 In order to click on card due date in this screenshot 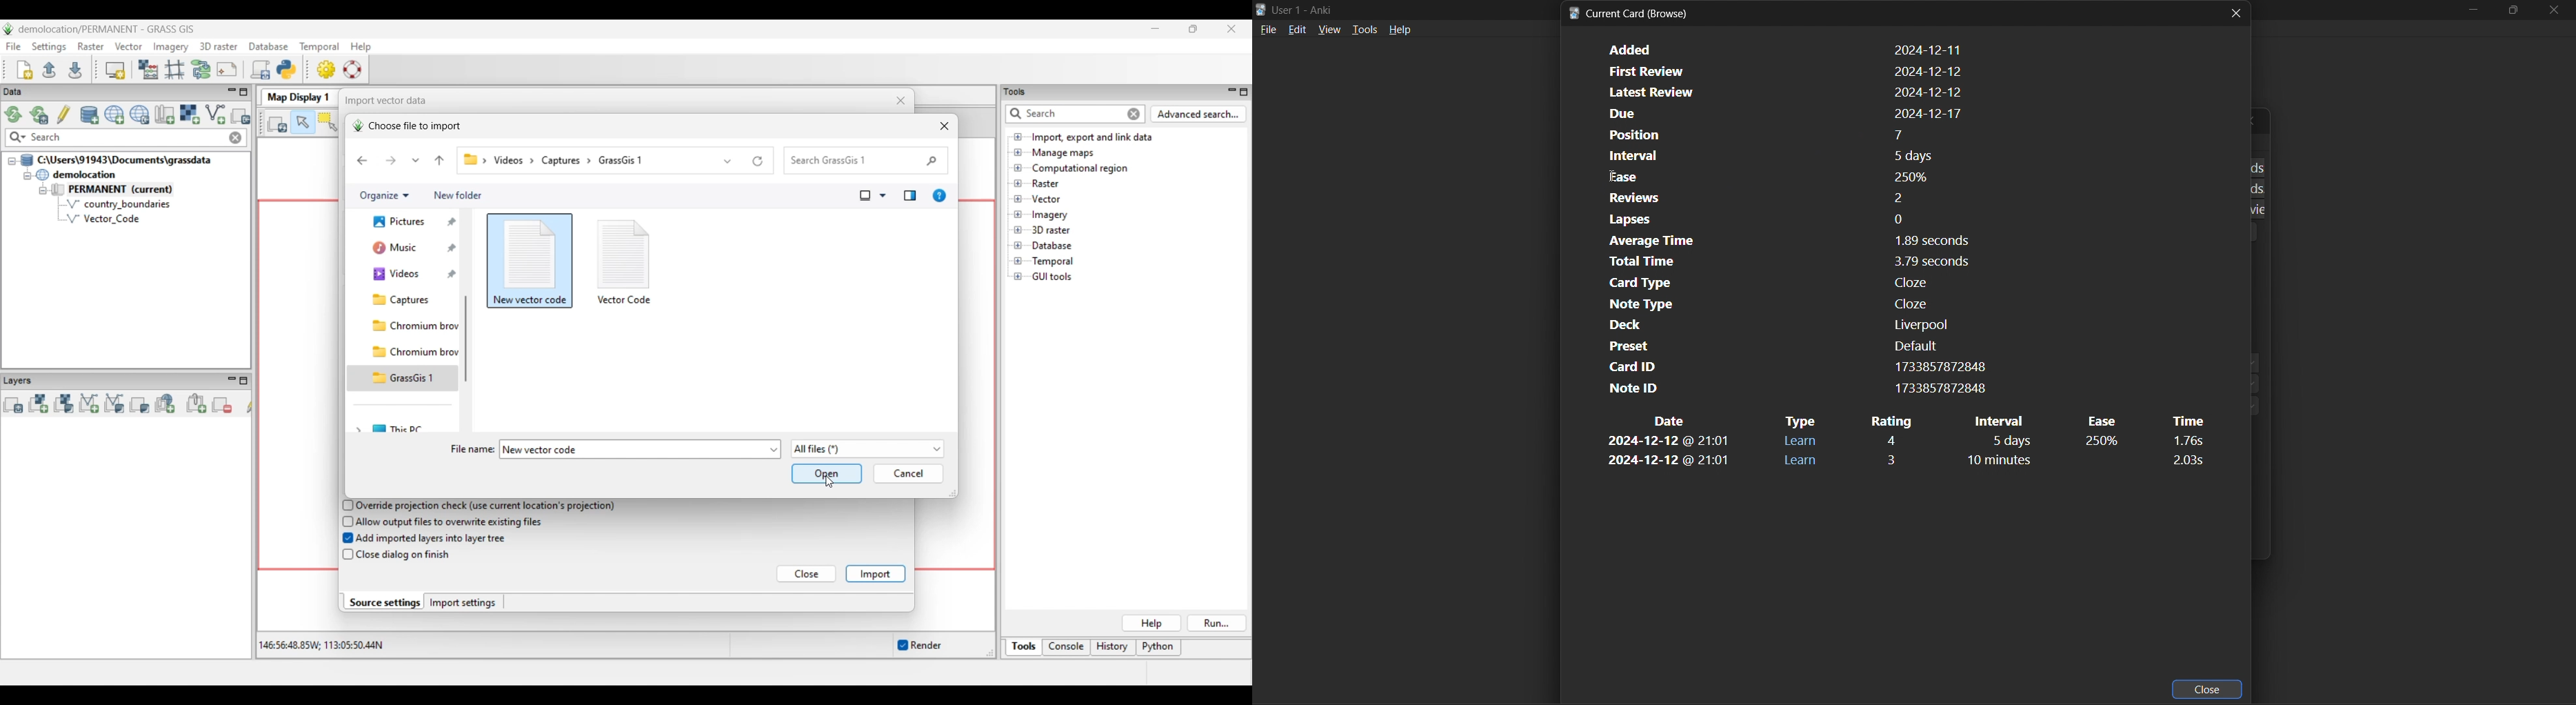, I will do `click(1782, 115)`.